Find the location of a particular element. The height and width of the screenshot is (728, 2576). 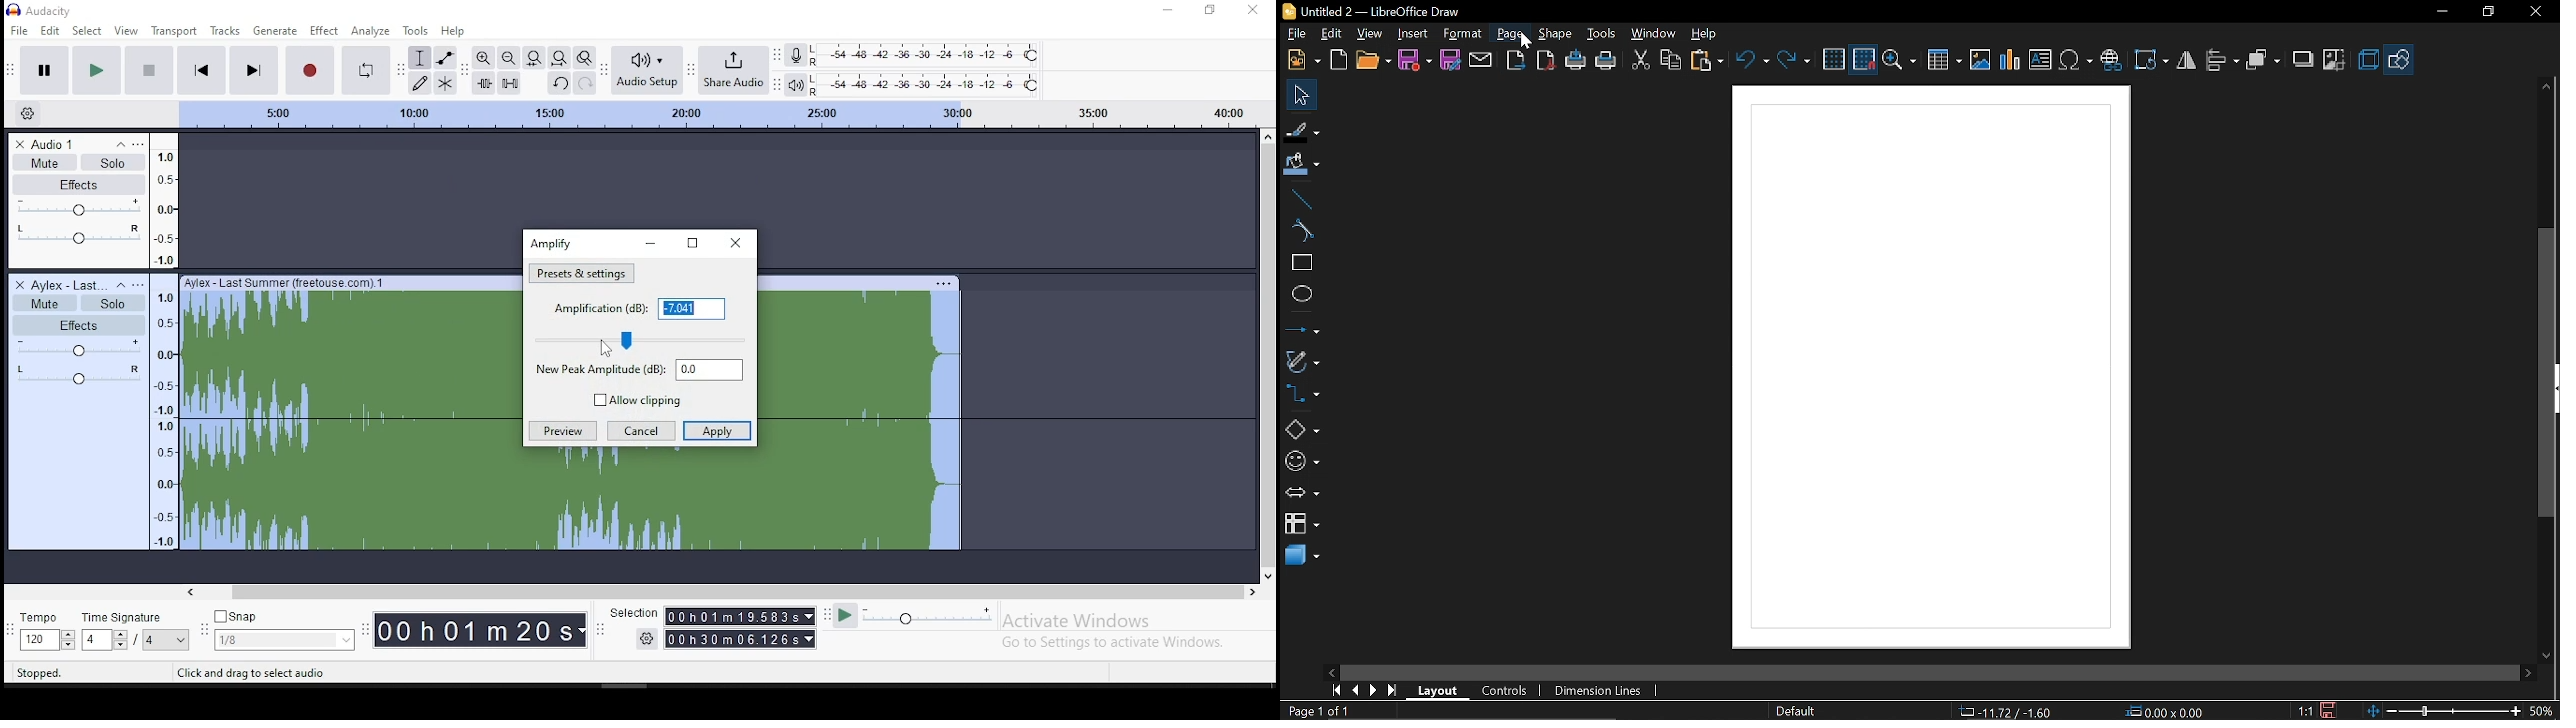

audio setup is located at coordinates (650, 70).